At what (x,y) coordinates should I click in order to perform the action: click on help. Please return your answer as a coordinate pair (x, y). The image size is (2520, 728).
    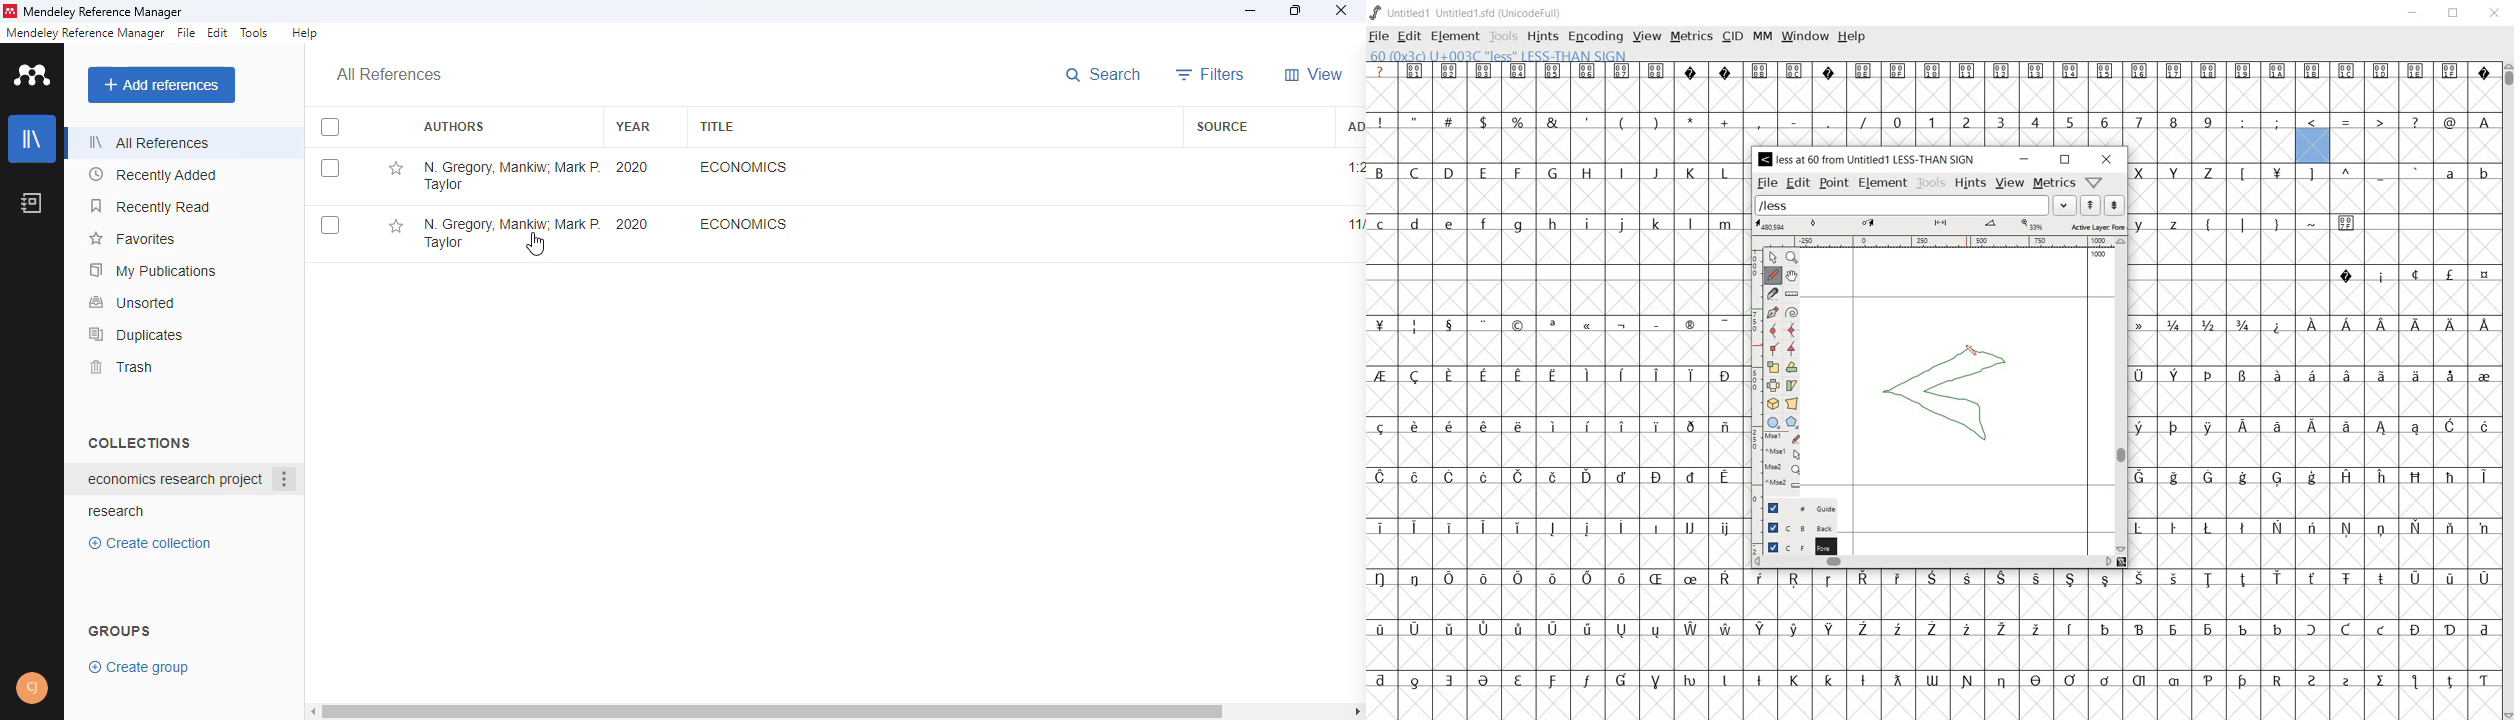
    Looking at the image, I should click on (304, 33).